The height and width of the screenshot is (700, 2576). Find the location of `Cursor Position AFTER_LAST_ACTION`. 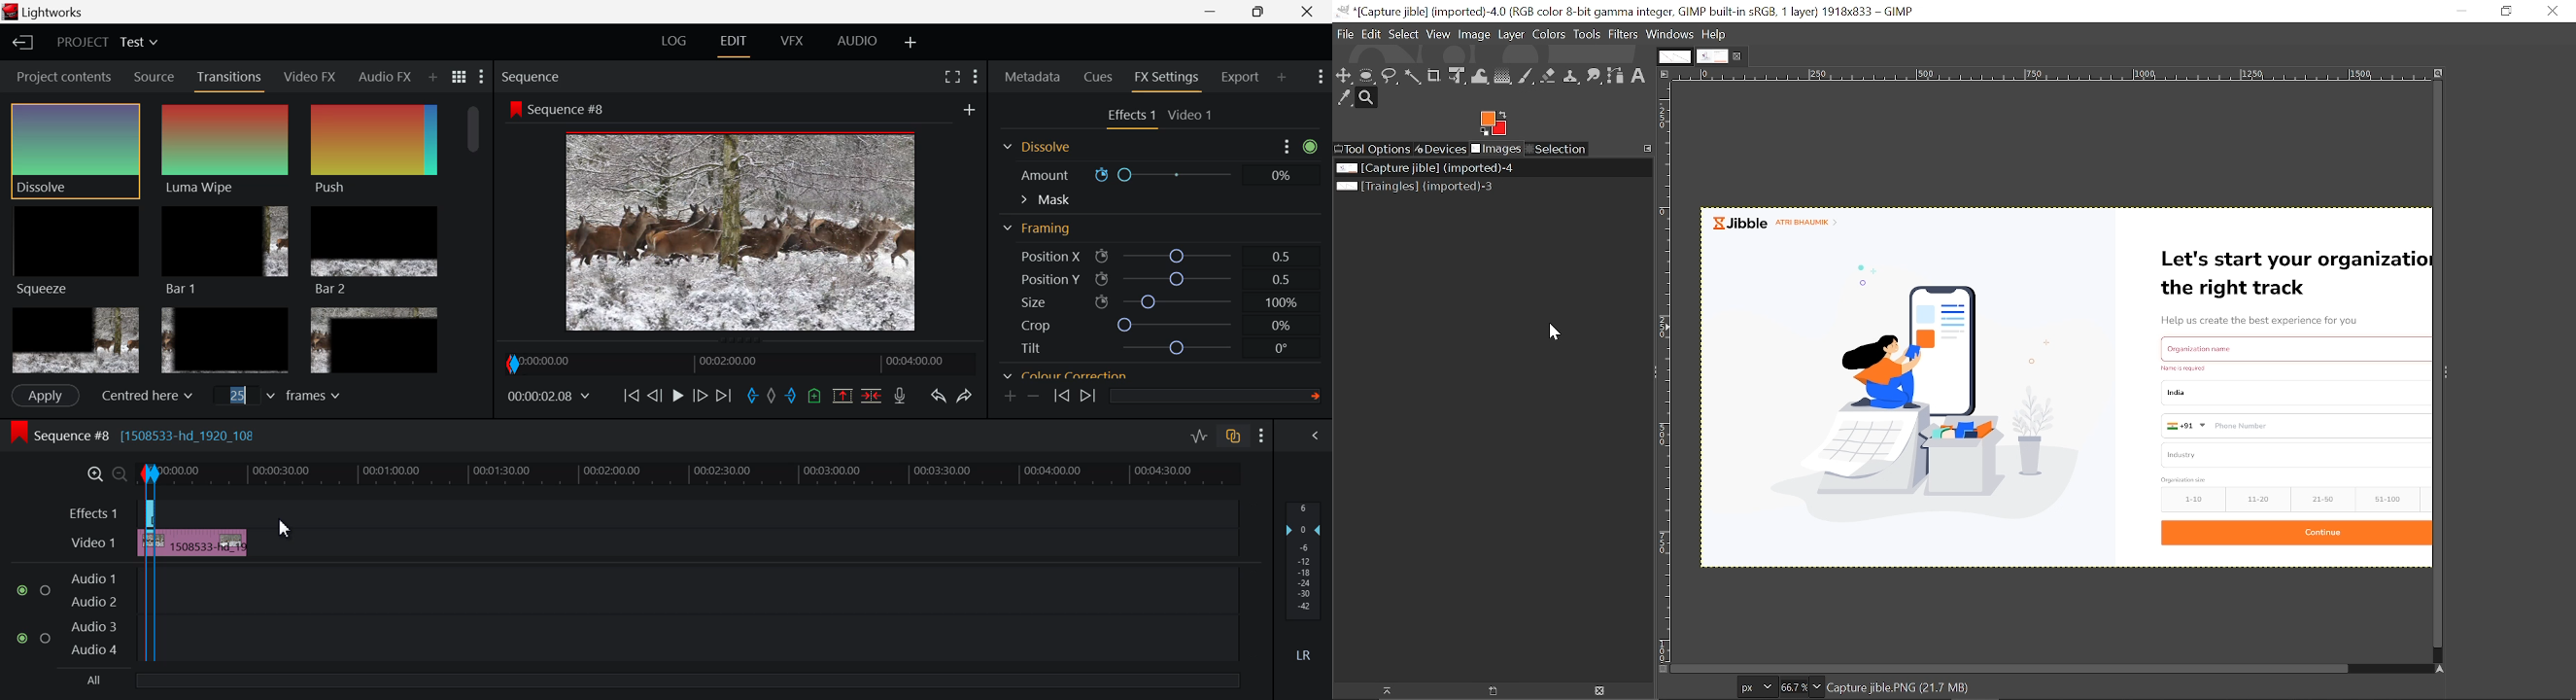

Cursor Position AFTER_LAST_ACTION is located at coordinates (305, 528).